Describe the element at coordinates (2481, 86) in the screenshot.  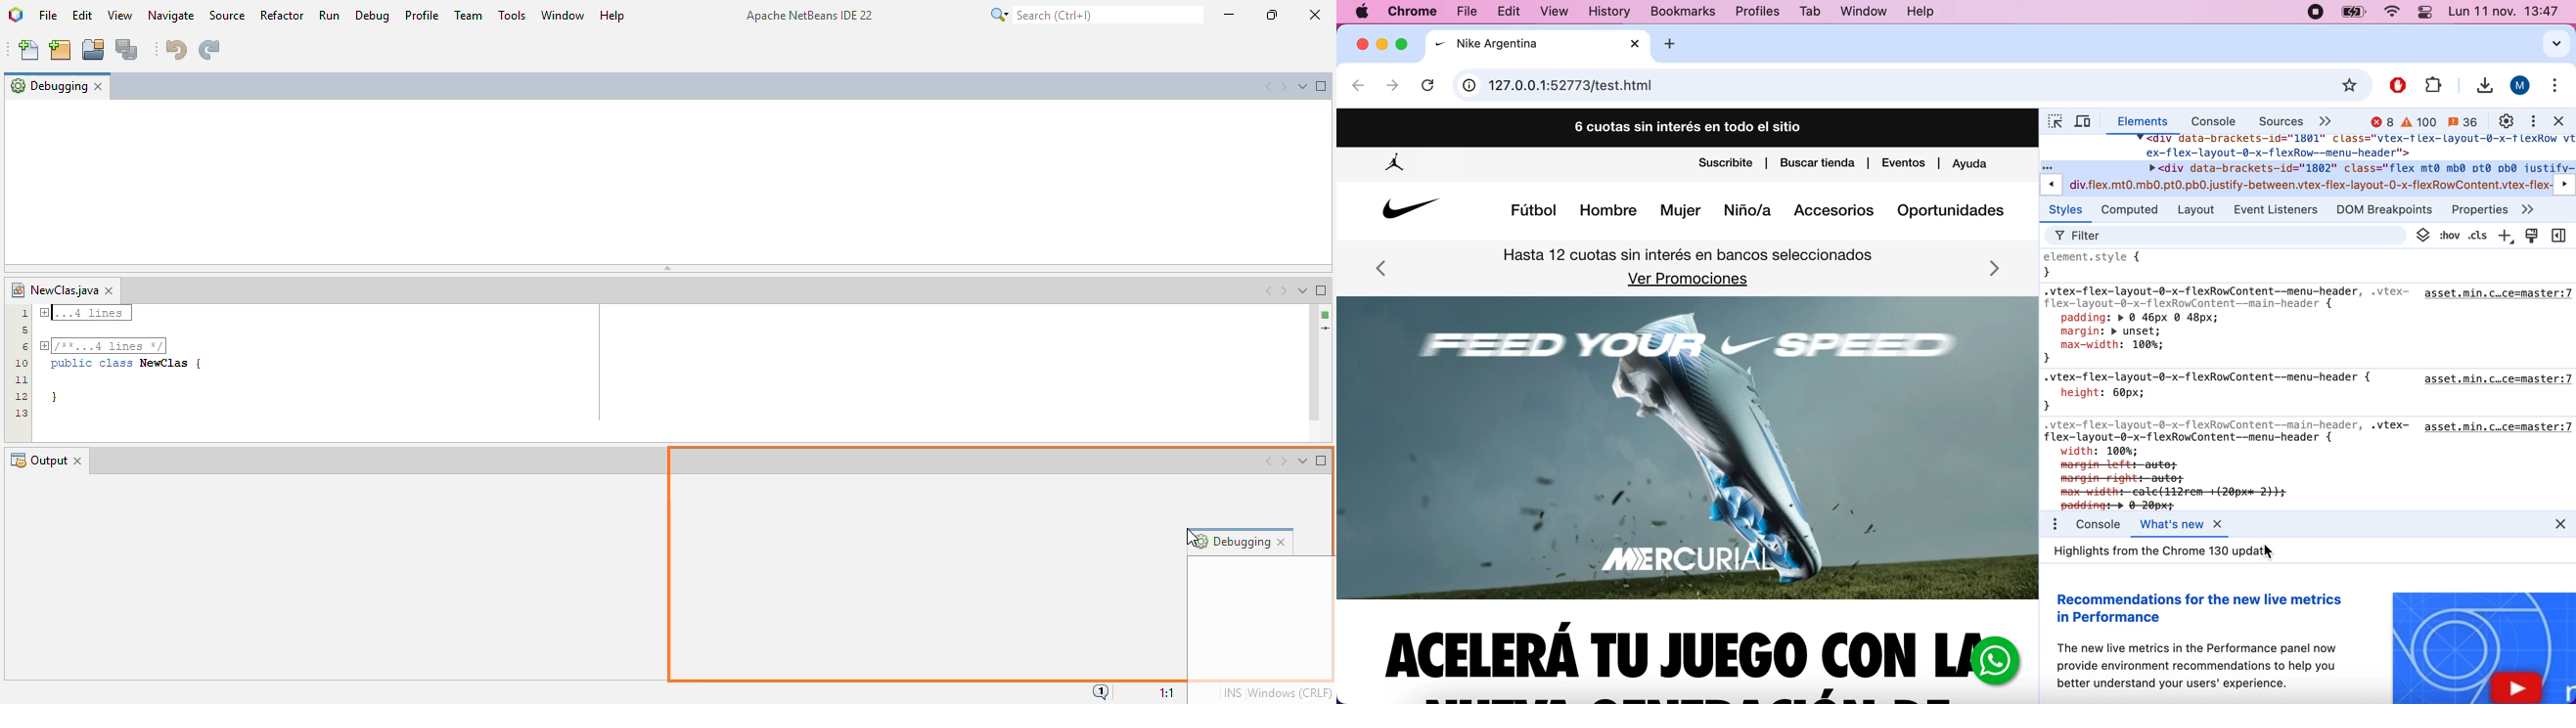
I see `downloads` at that location.